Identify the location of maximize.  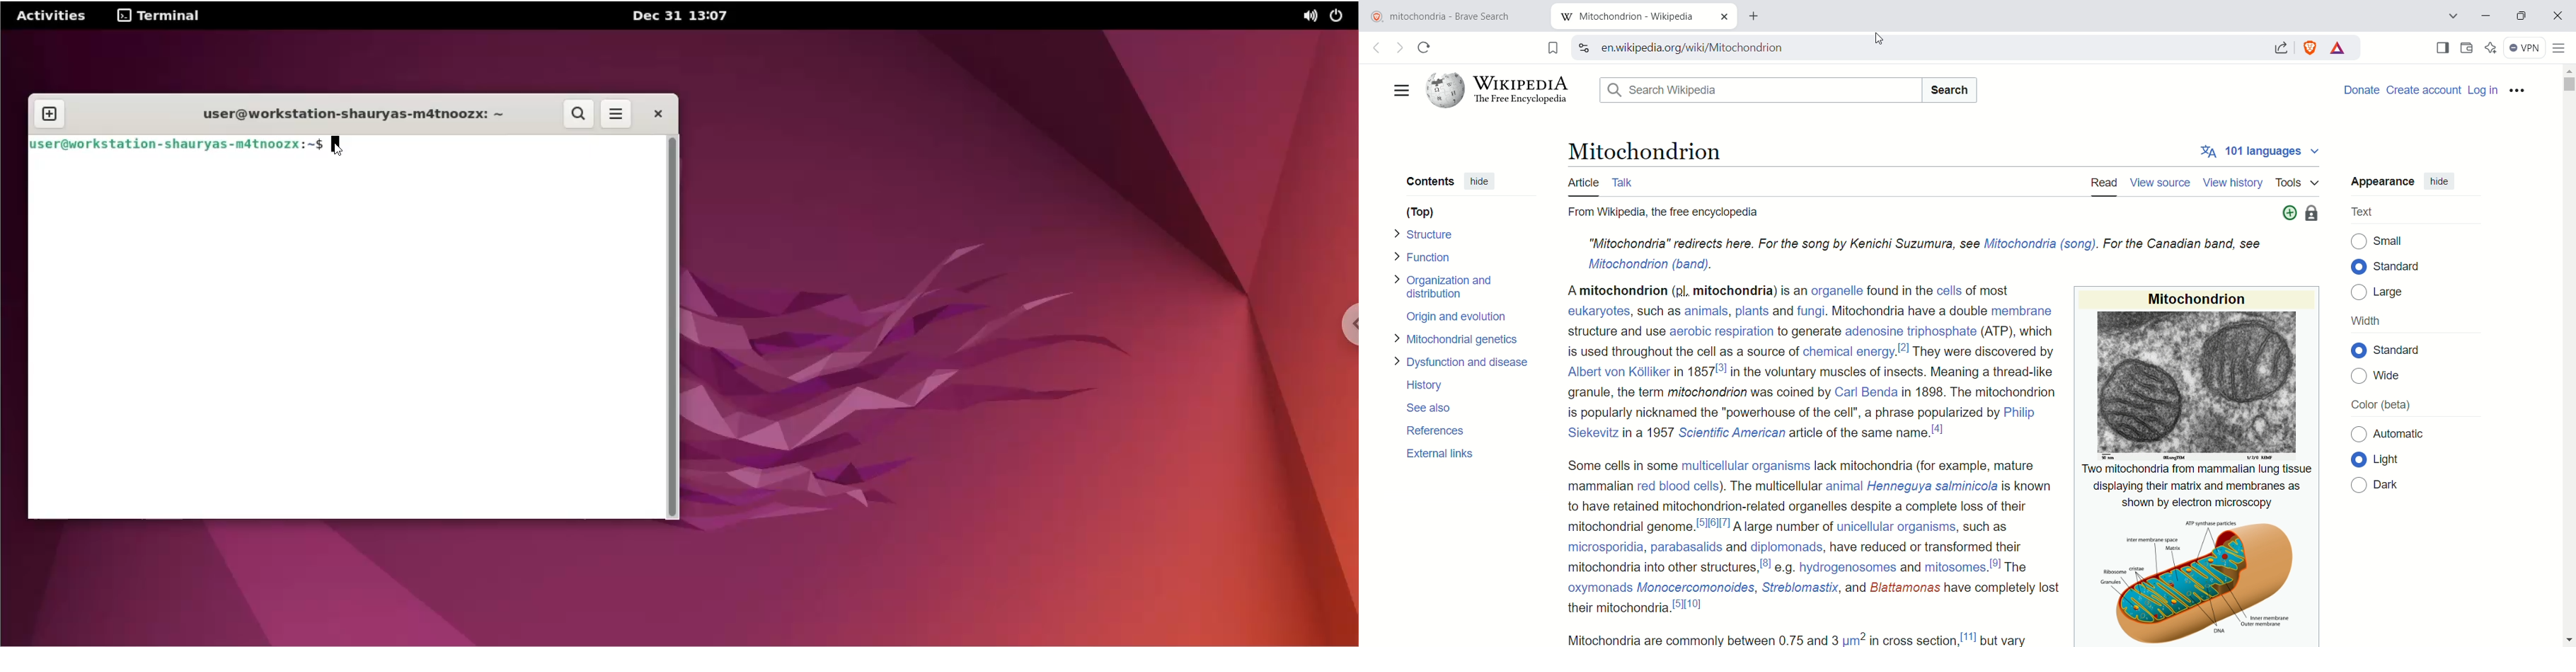
(2524, 16).